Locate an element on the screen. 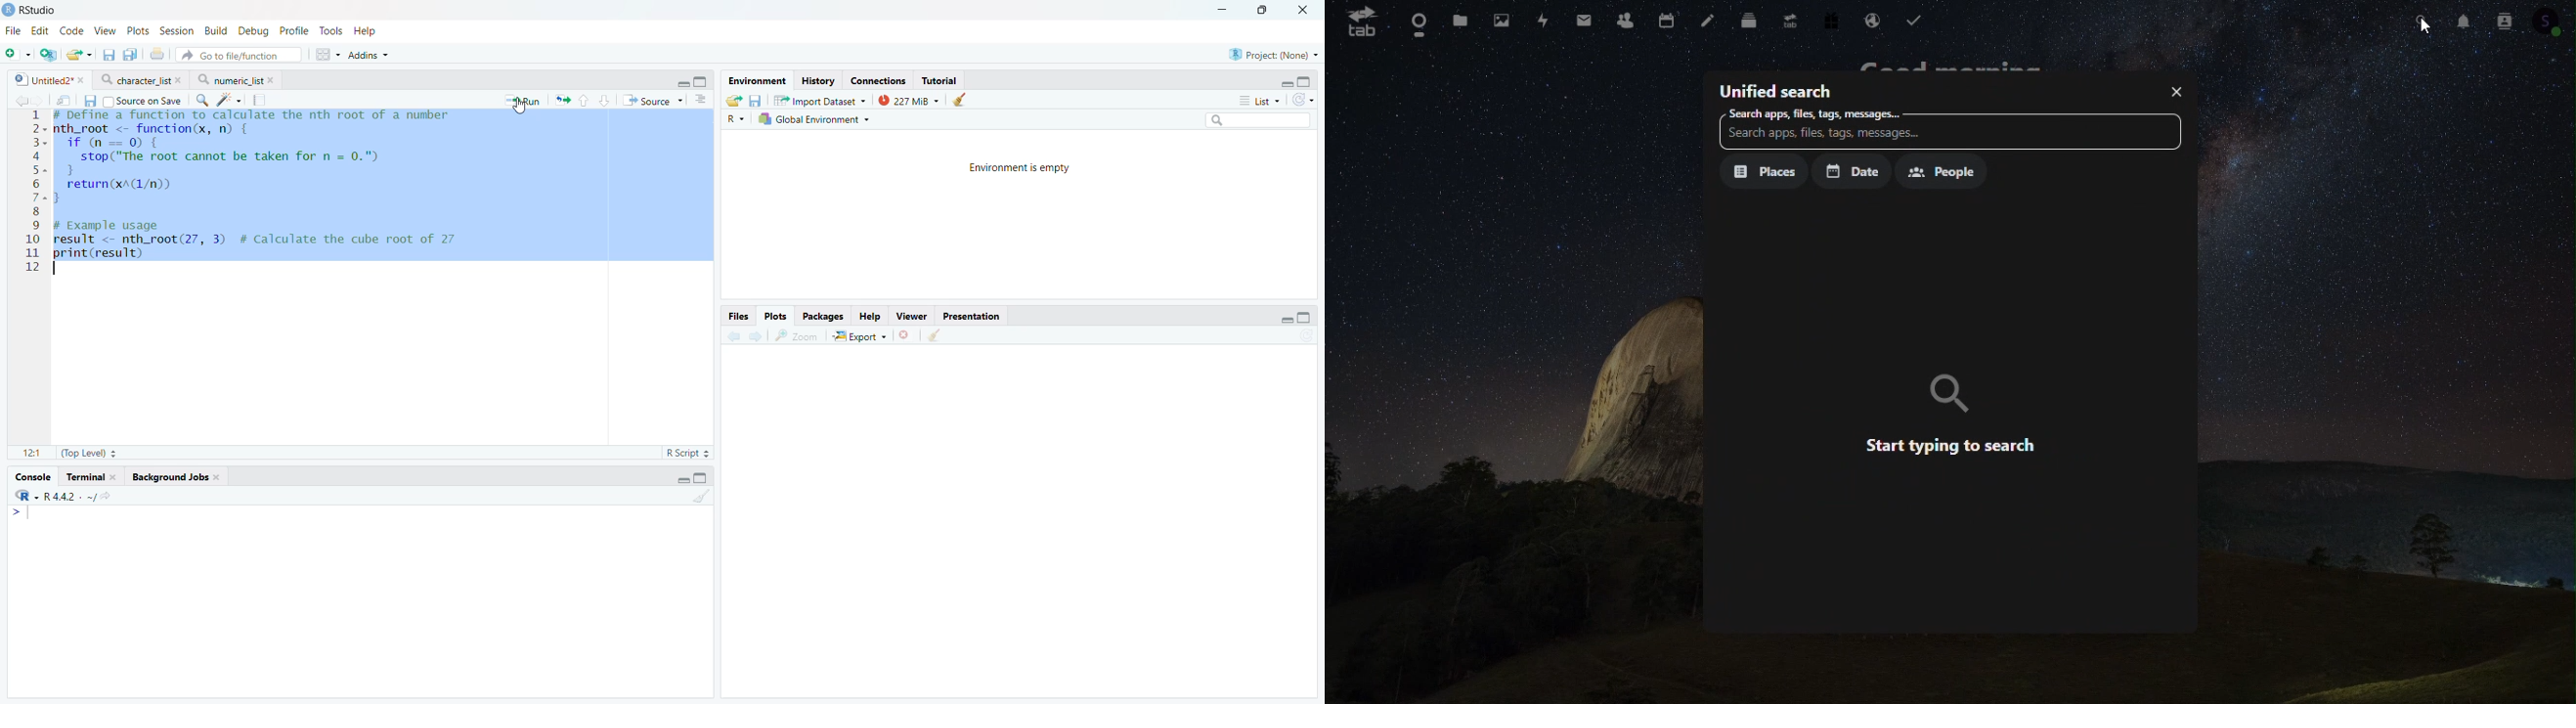  Save current file is located at coordinates (108, 55).